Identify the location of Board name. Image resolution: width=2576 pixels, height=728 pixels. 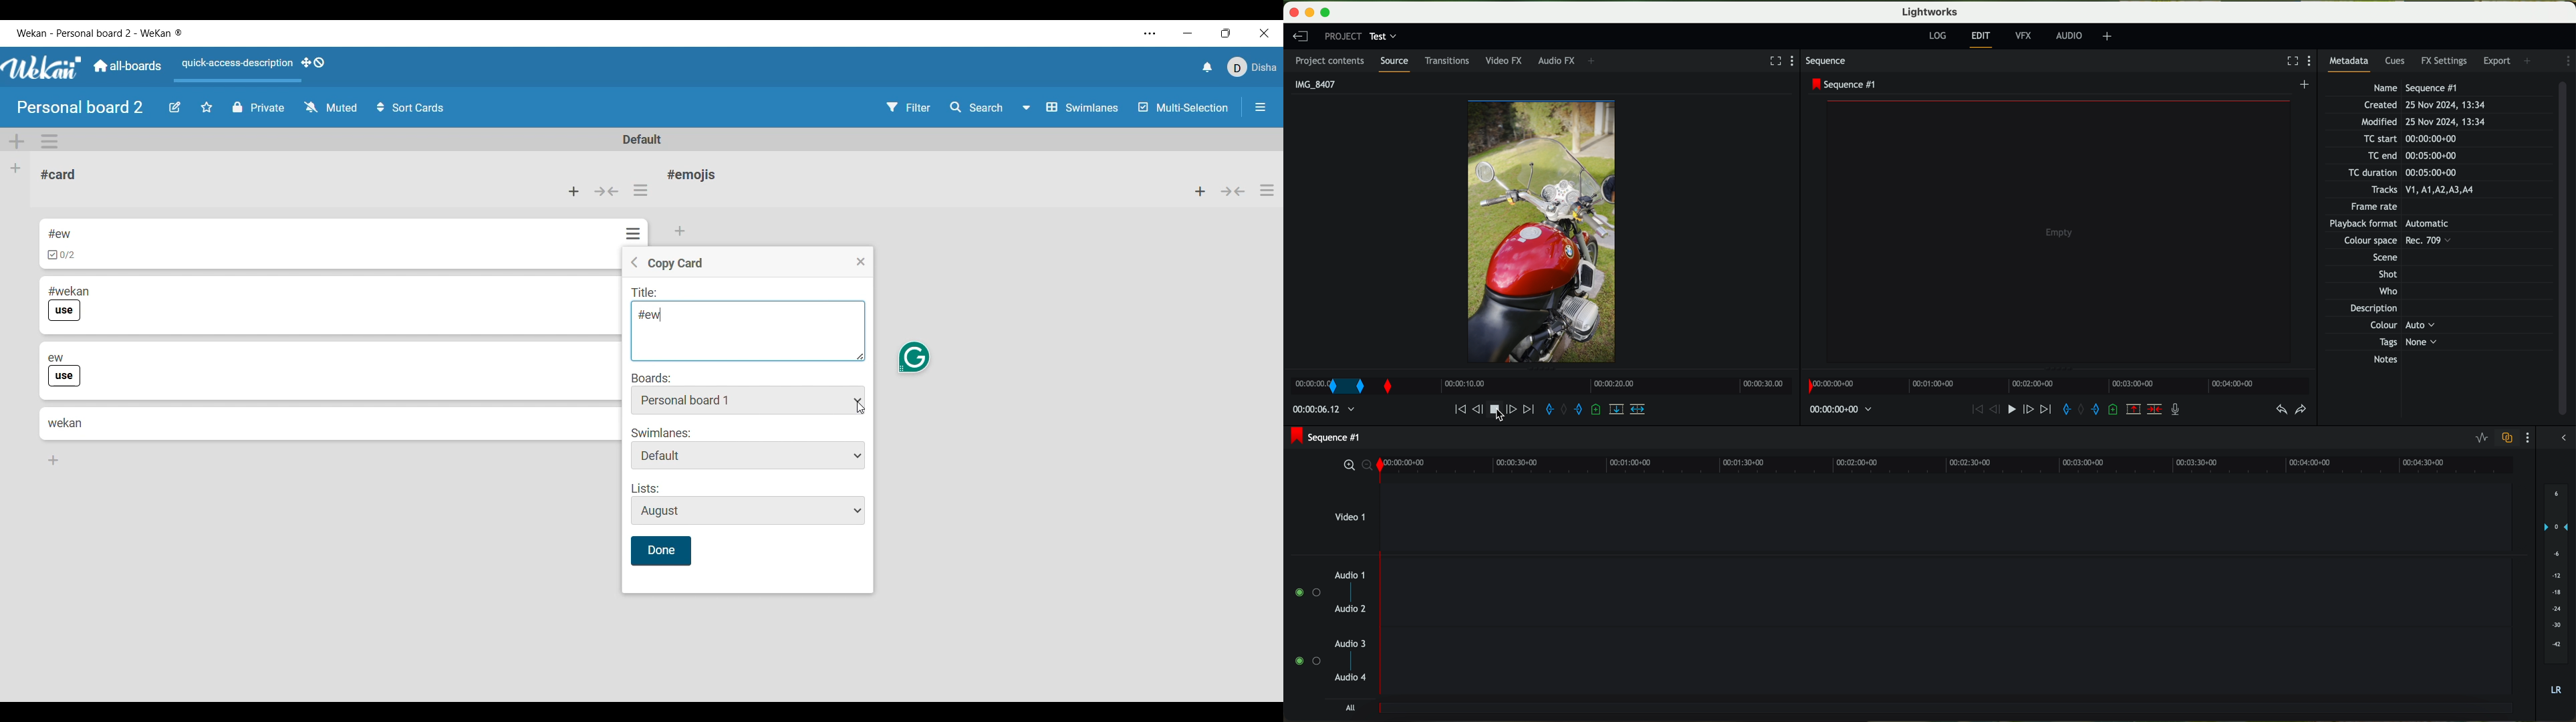
(82, 107).